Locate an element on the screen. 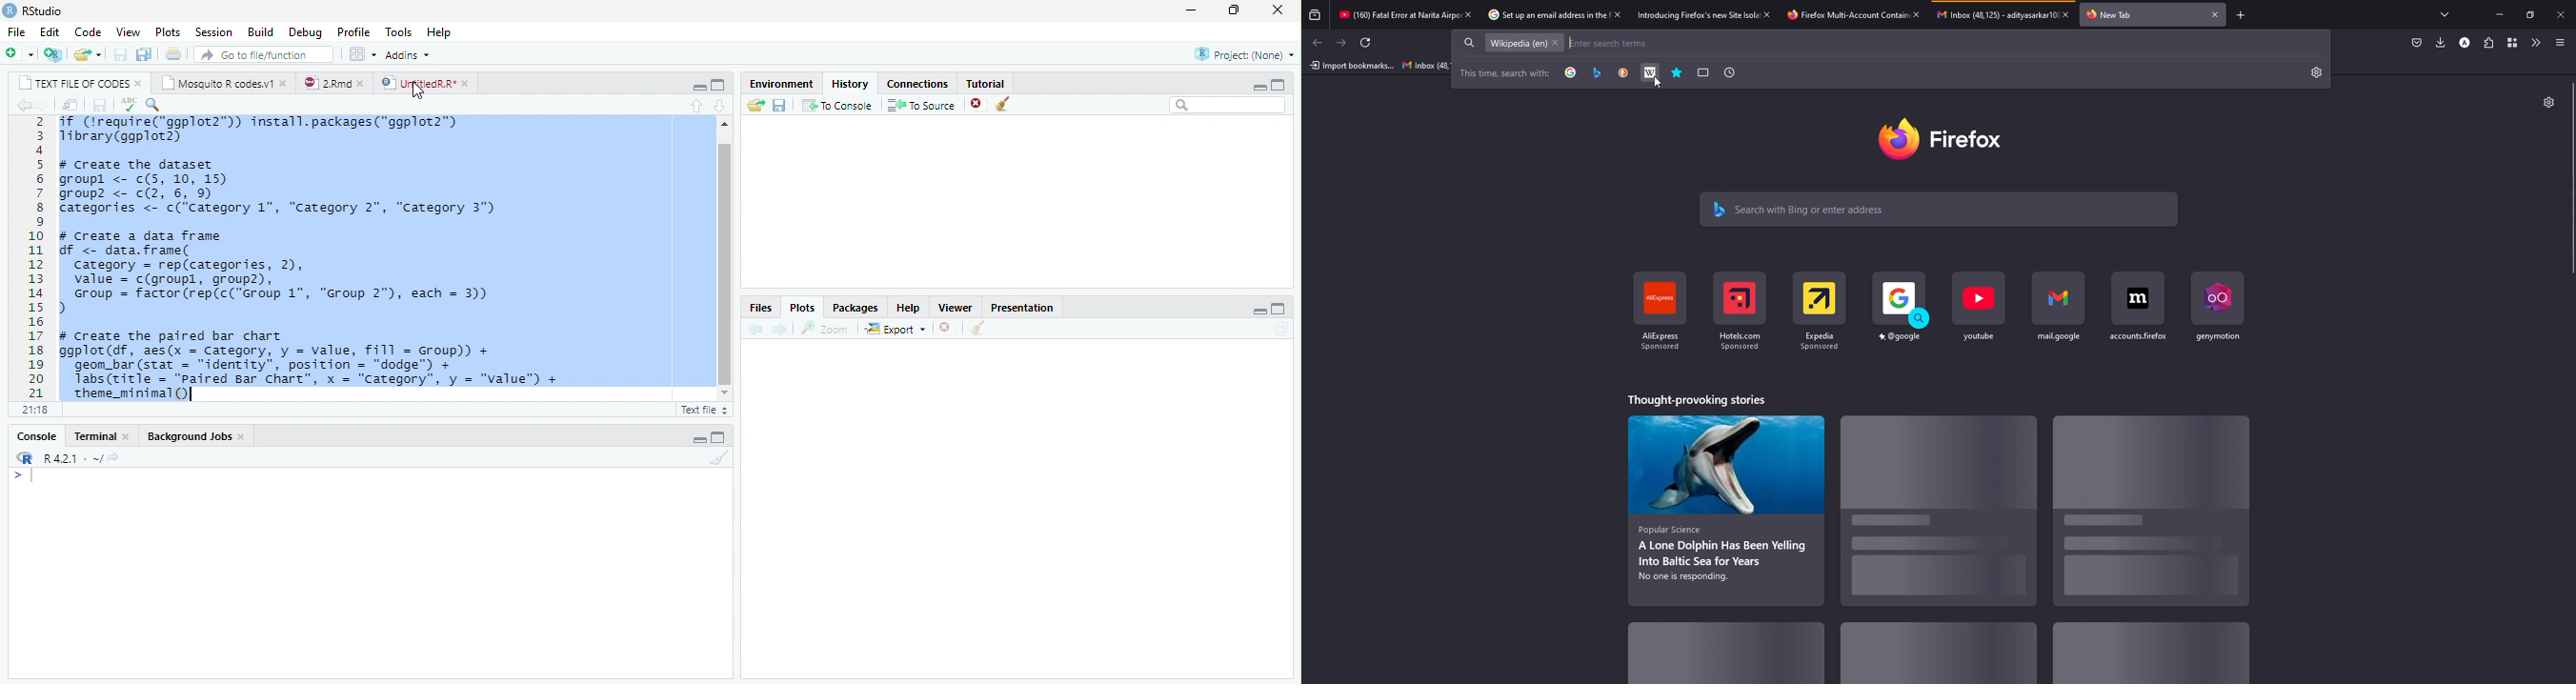  presentation is located at coordinates (1032, 306).